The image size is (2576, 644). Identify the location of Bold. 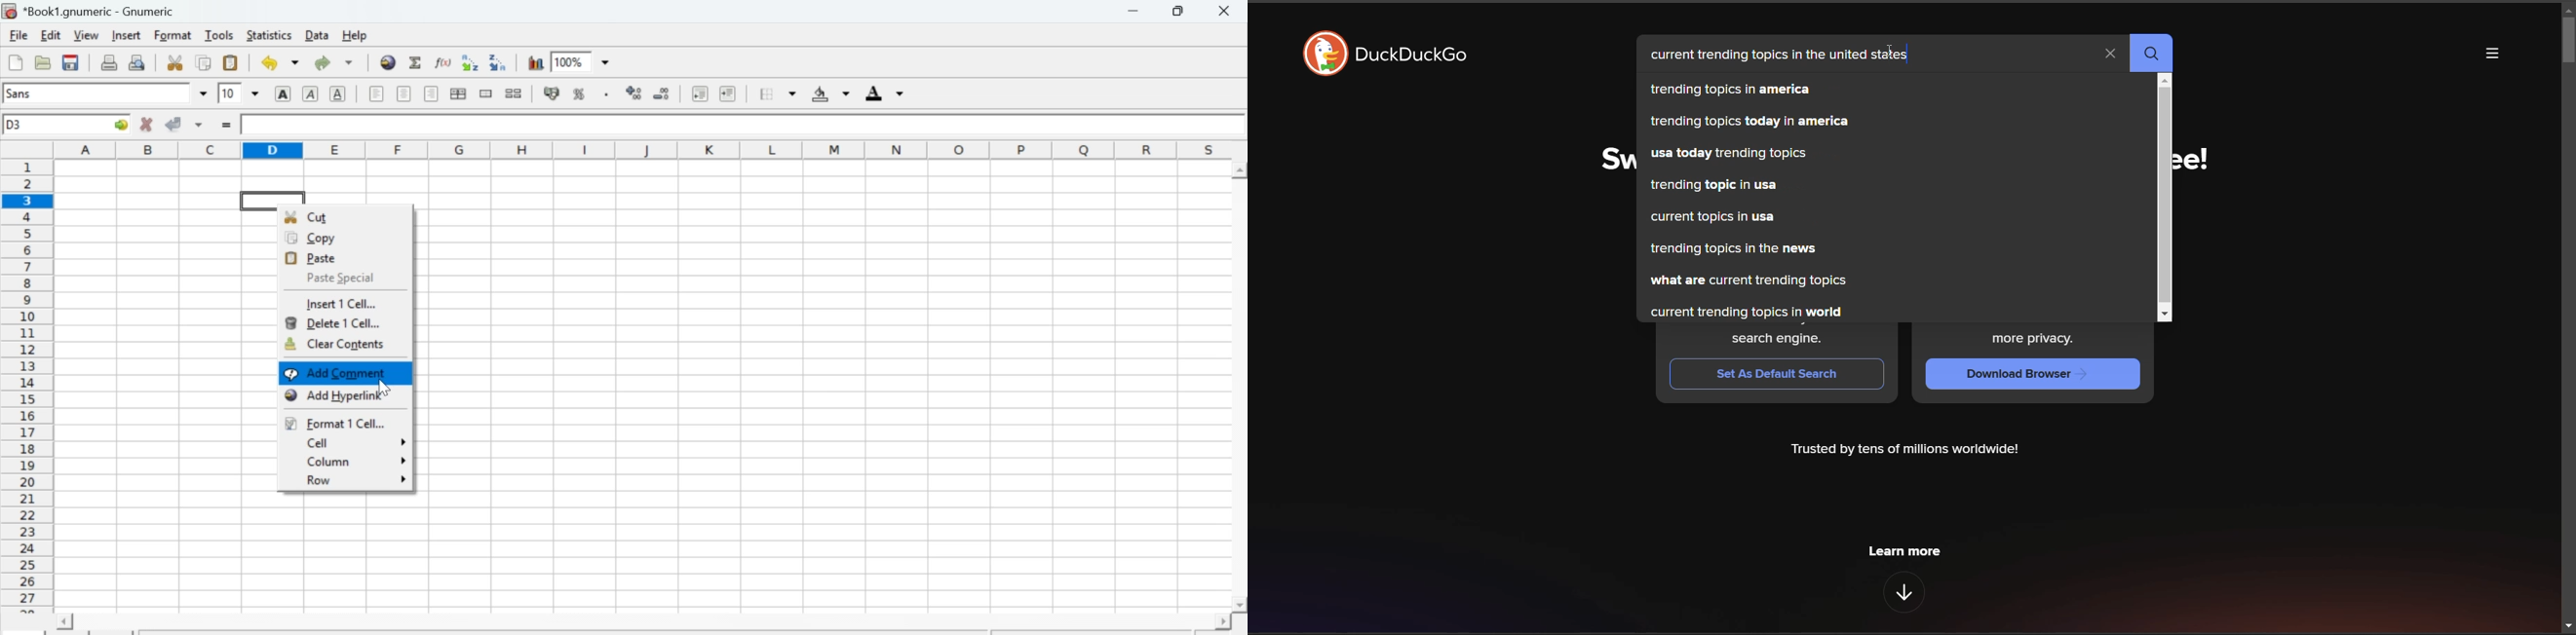
(280, 93).